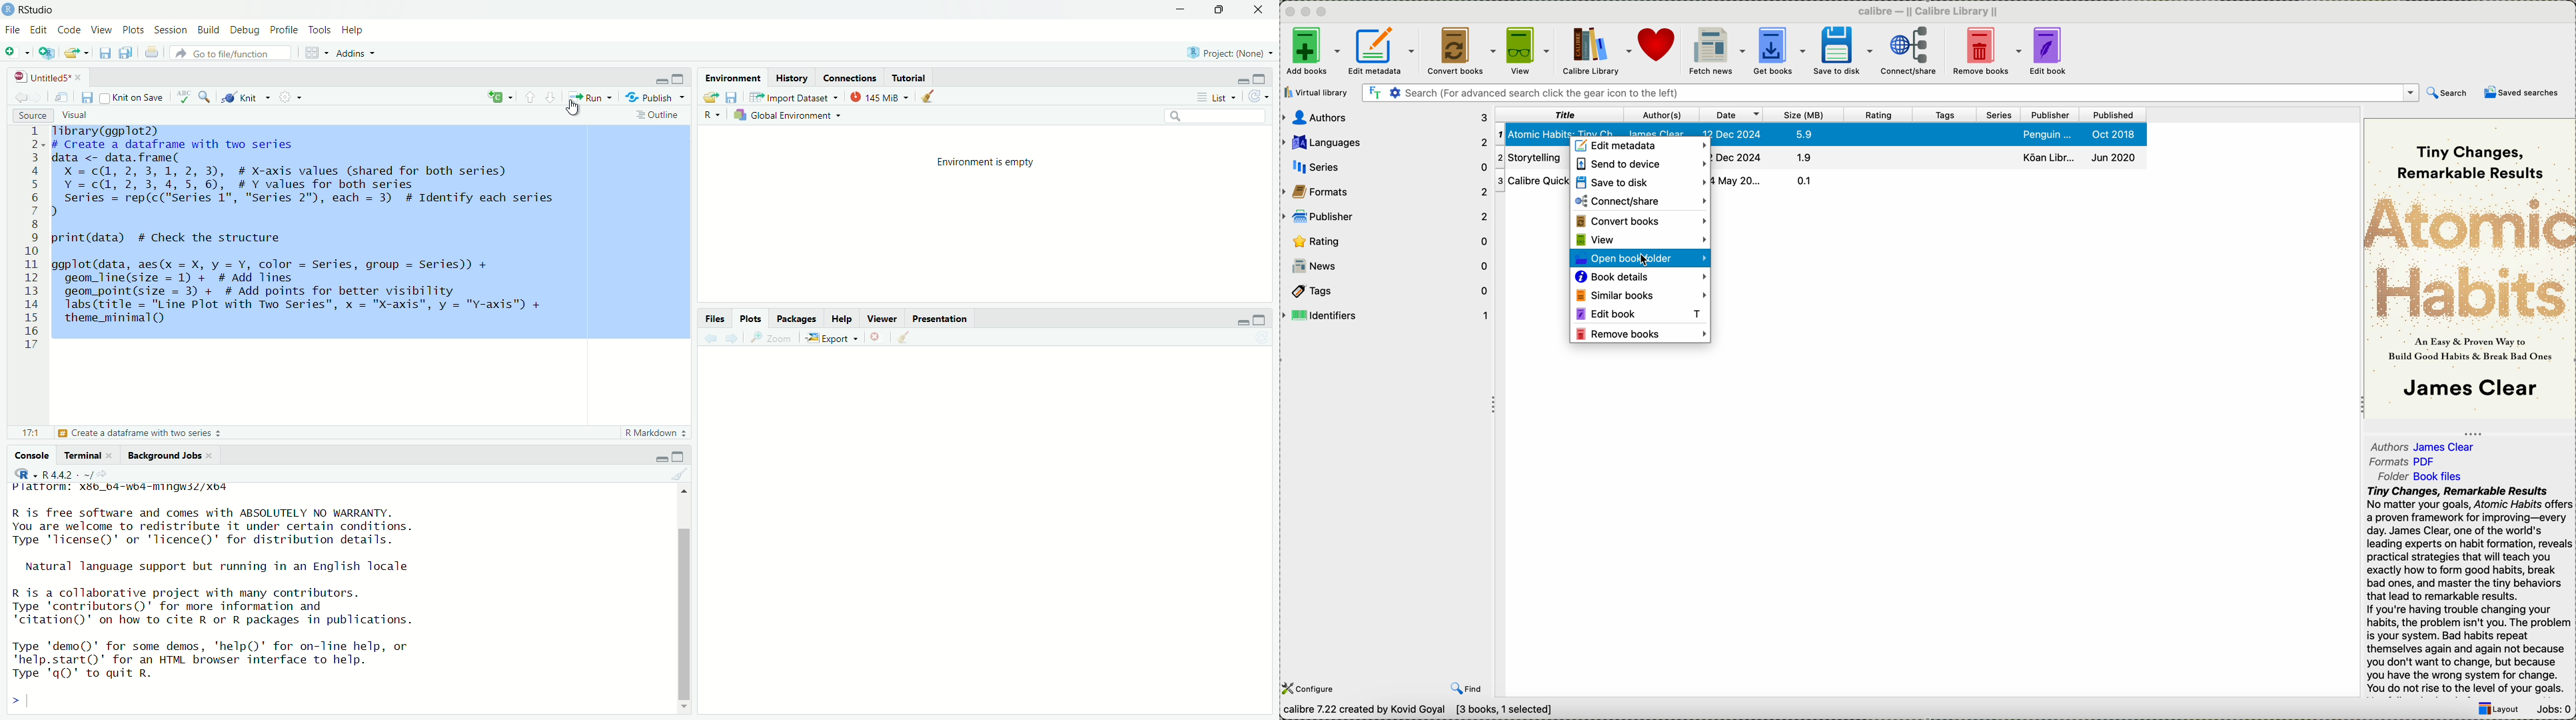 Image resolution: width=2576 pixels, height=728 pixels. What do you see at coordinates (1933, 11) in the screenshot?
I see `Calibre` at bounding box center [1933, 11].